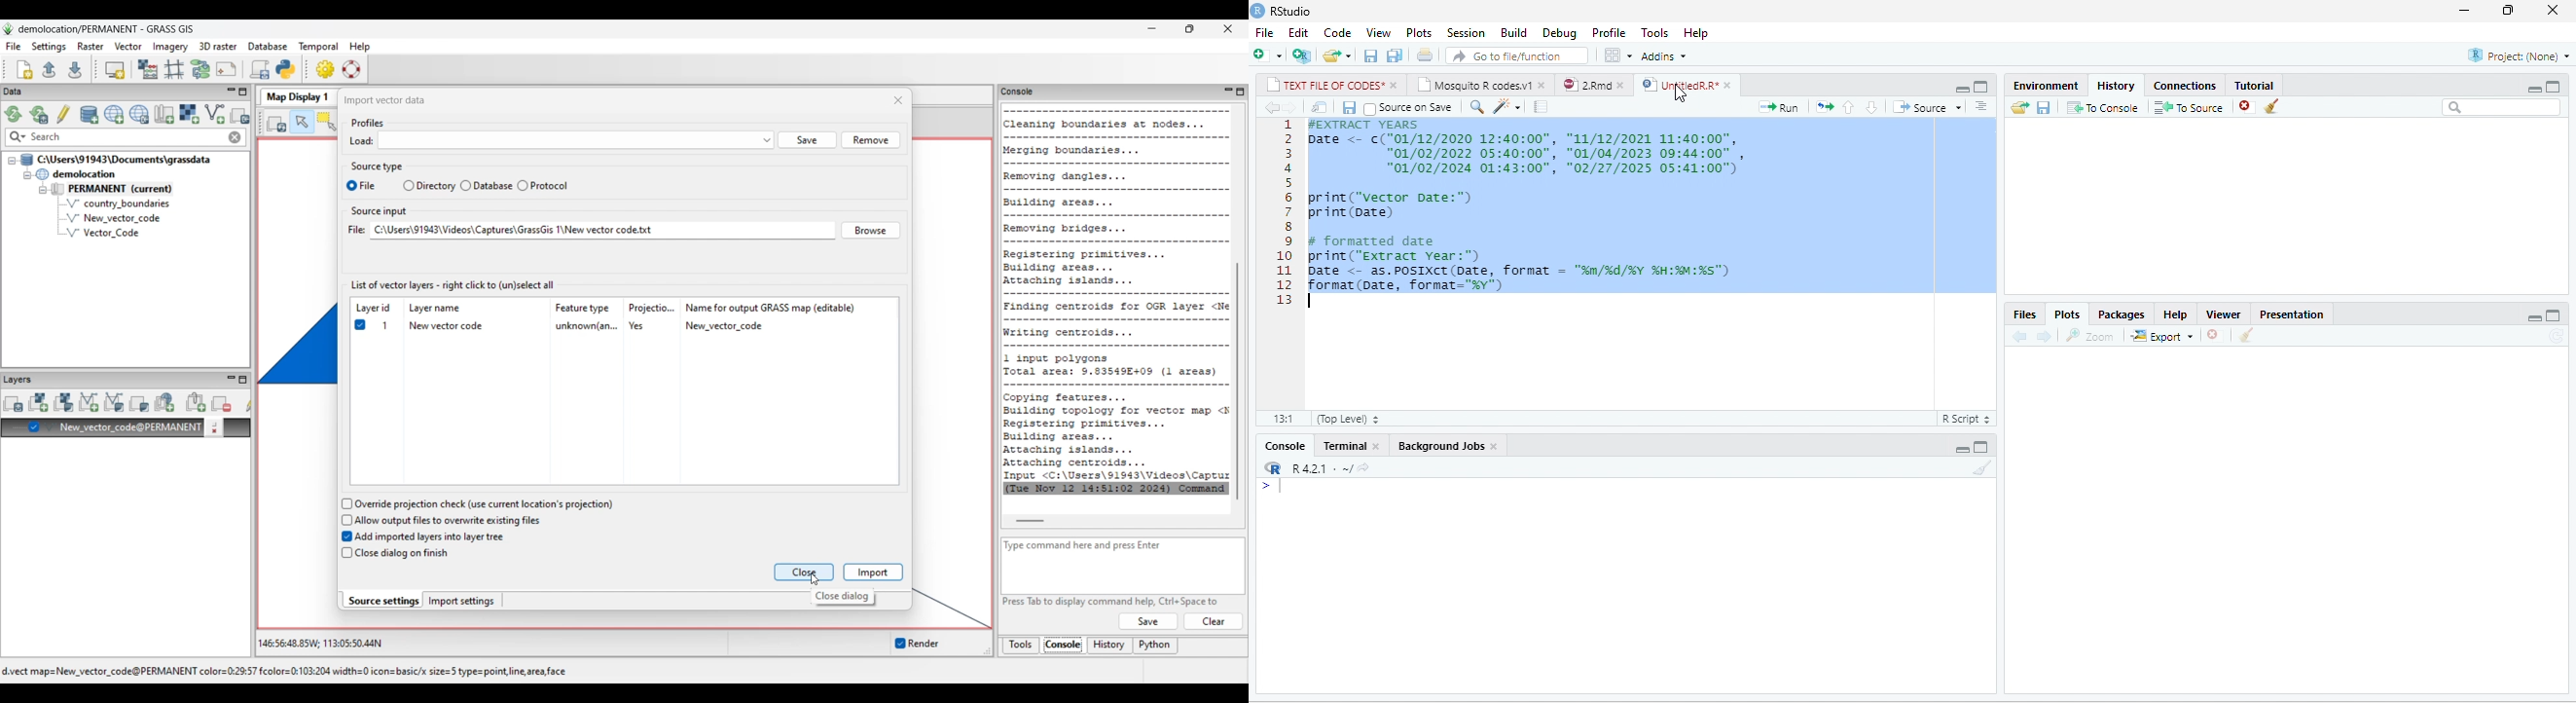  What do you see at coordinates (1371, 56) in the screenshot?
I see `save` at bounding box center [1371, 56].